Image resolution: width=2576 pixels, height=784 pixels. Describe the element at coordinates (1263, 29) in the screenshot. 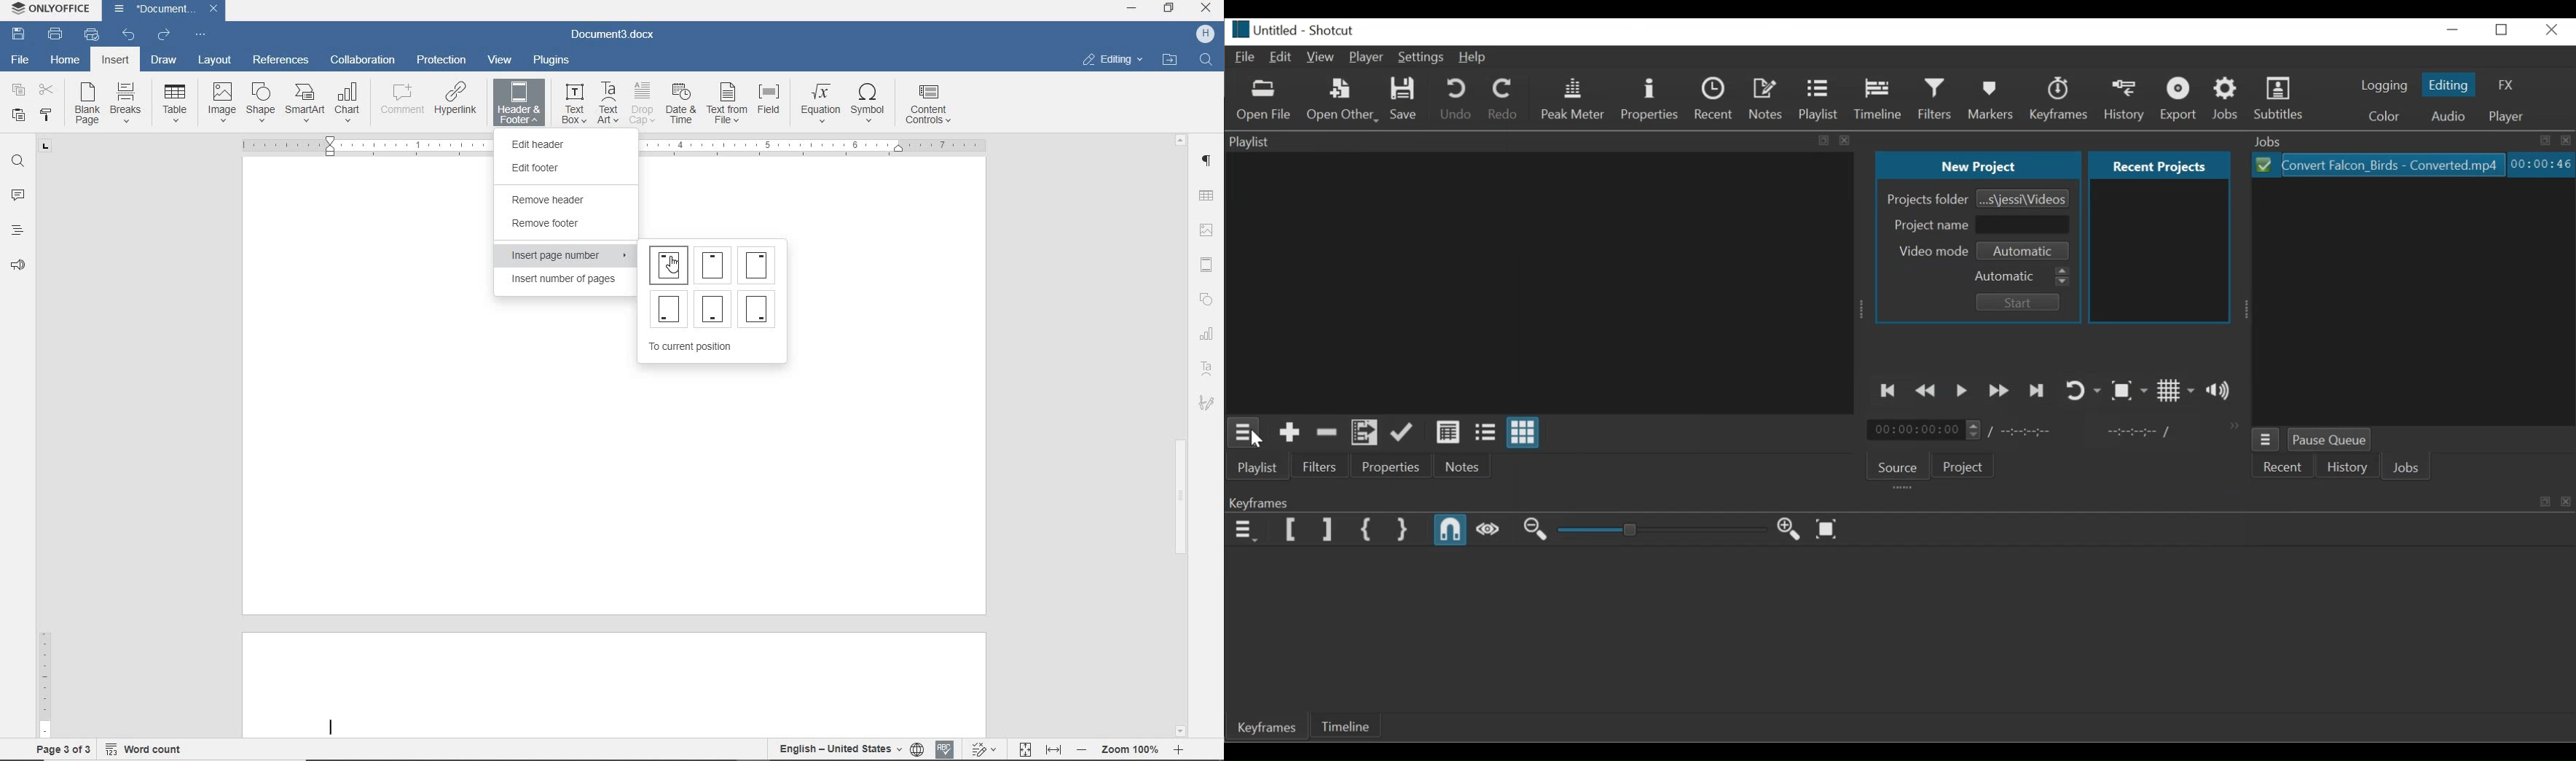

I see `File name` at that location.